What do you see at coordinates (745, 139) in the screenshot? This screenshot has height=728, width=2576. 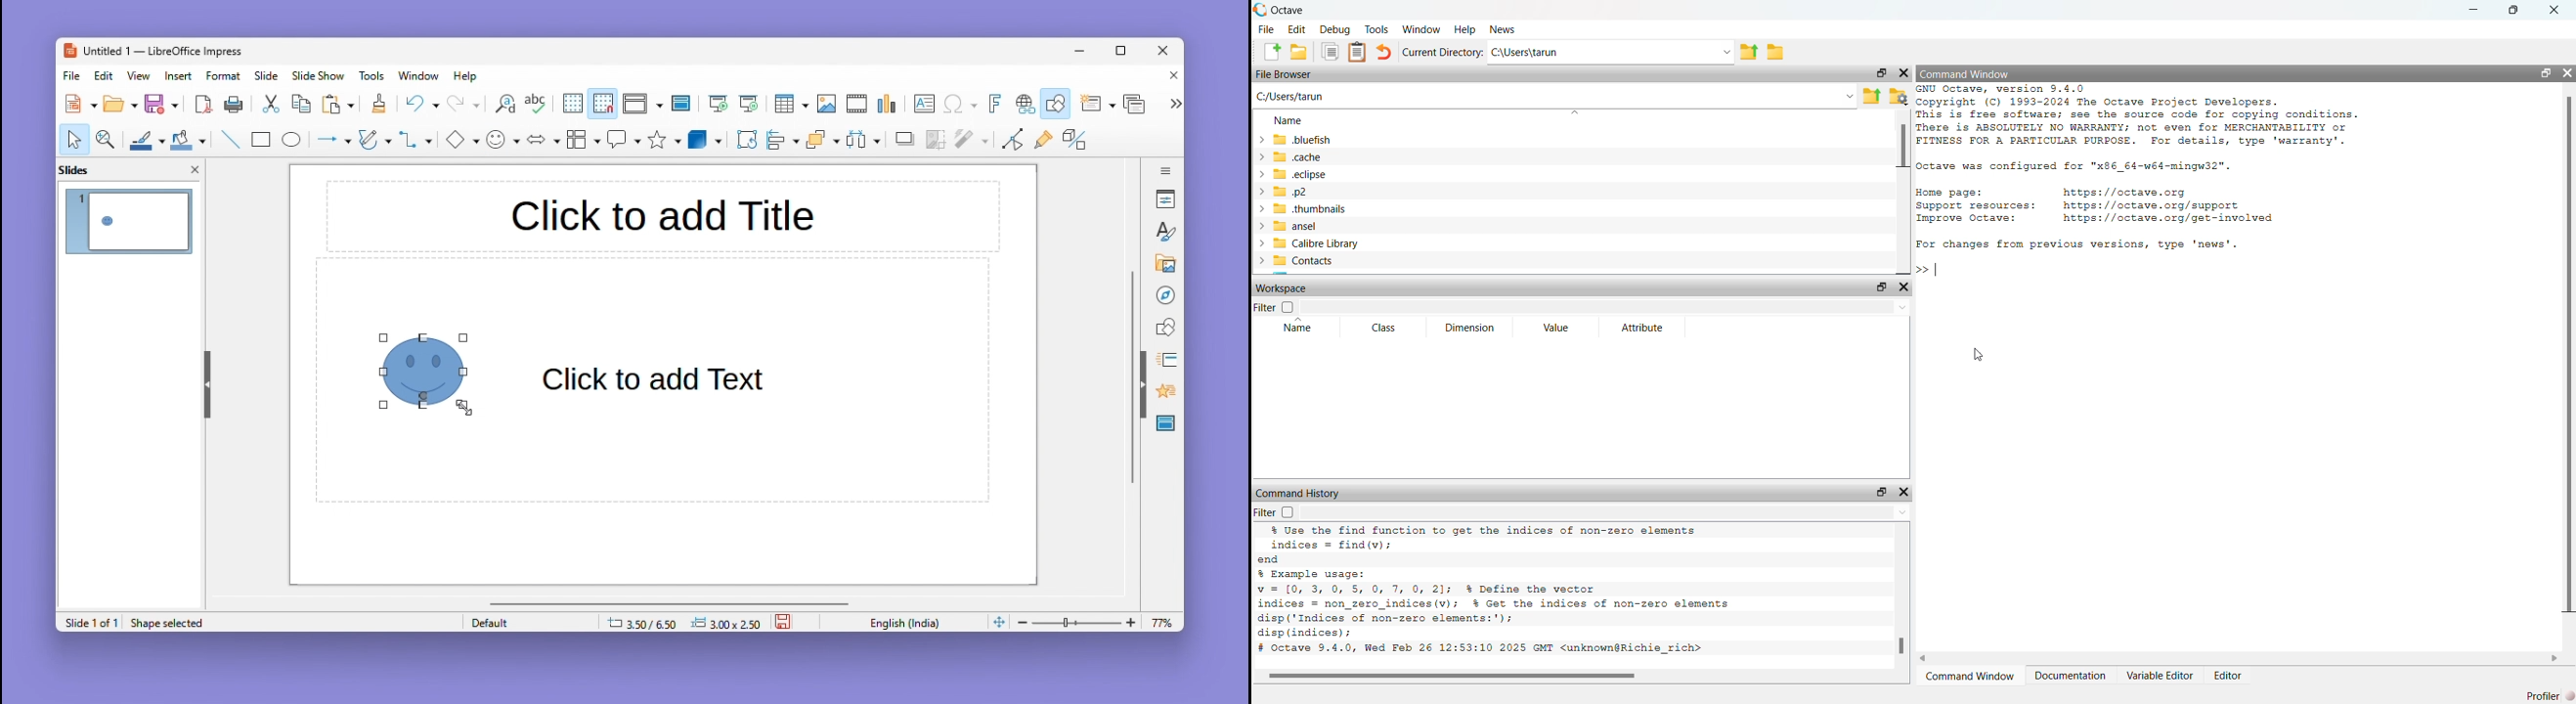 I see `Rotate` at bounding box center [745, 139].